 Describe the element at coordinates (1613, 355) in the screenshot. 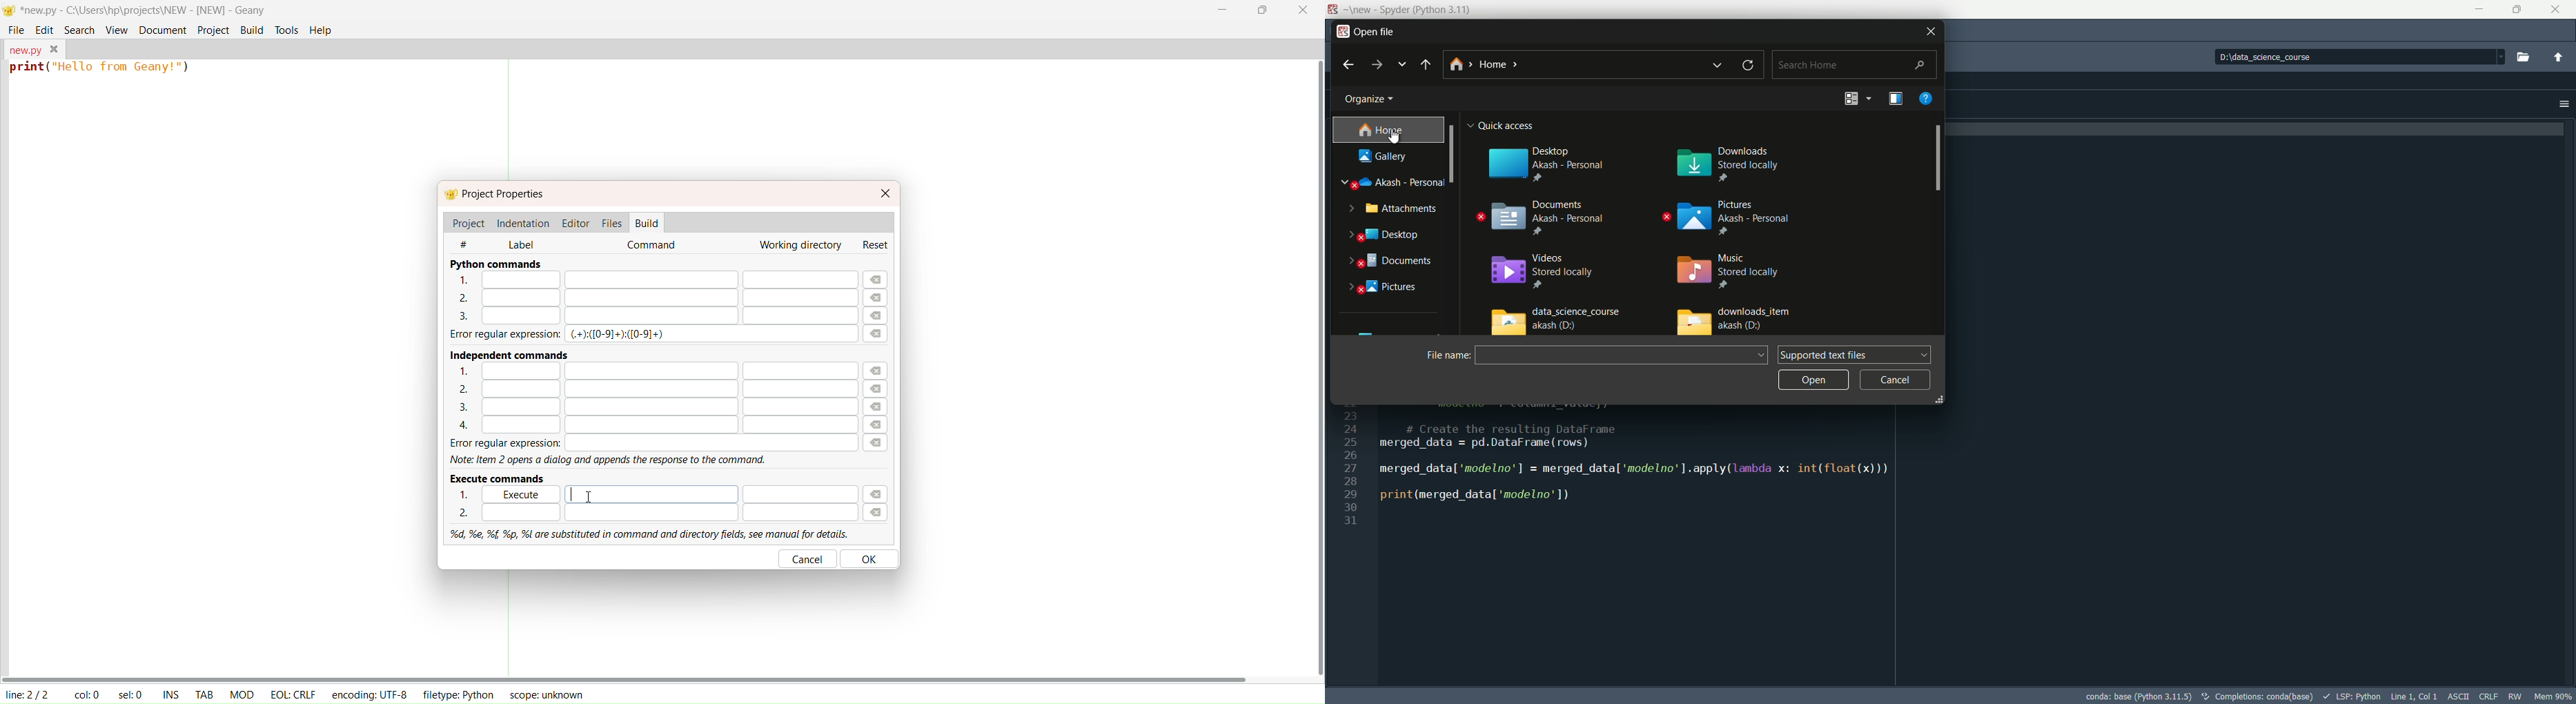

I see `name bar` at that location.